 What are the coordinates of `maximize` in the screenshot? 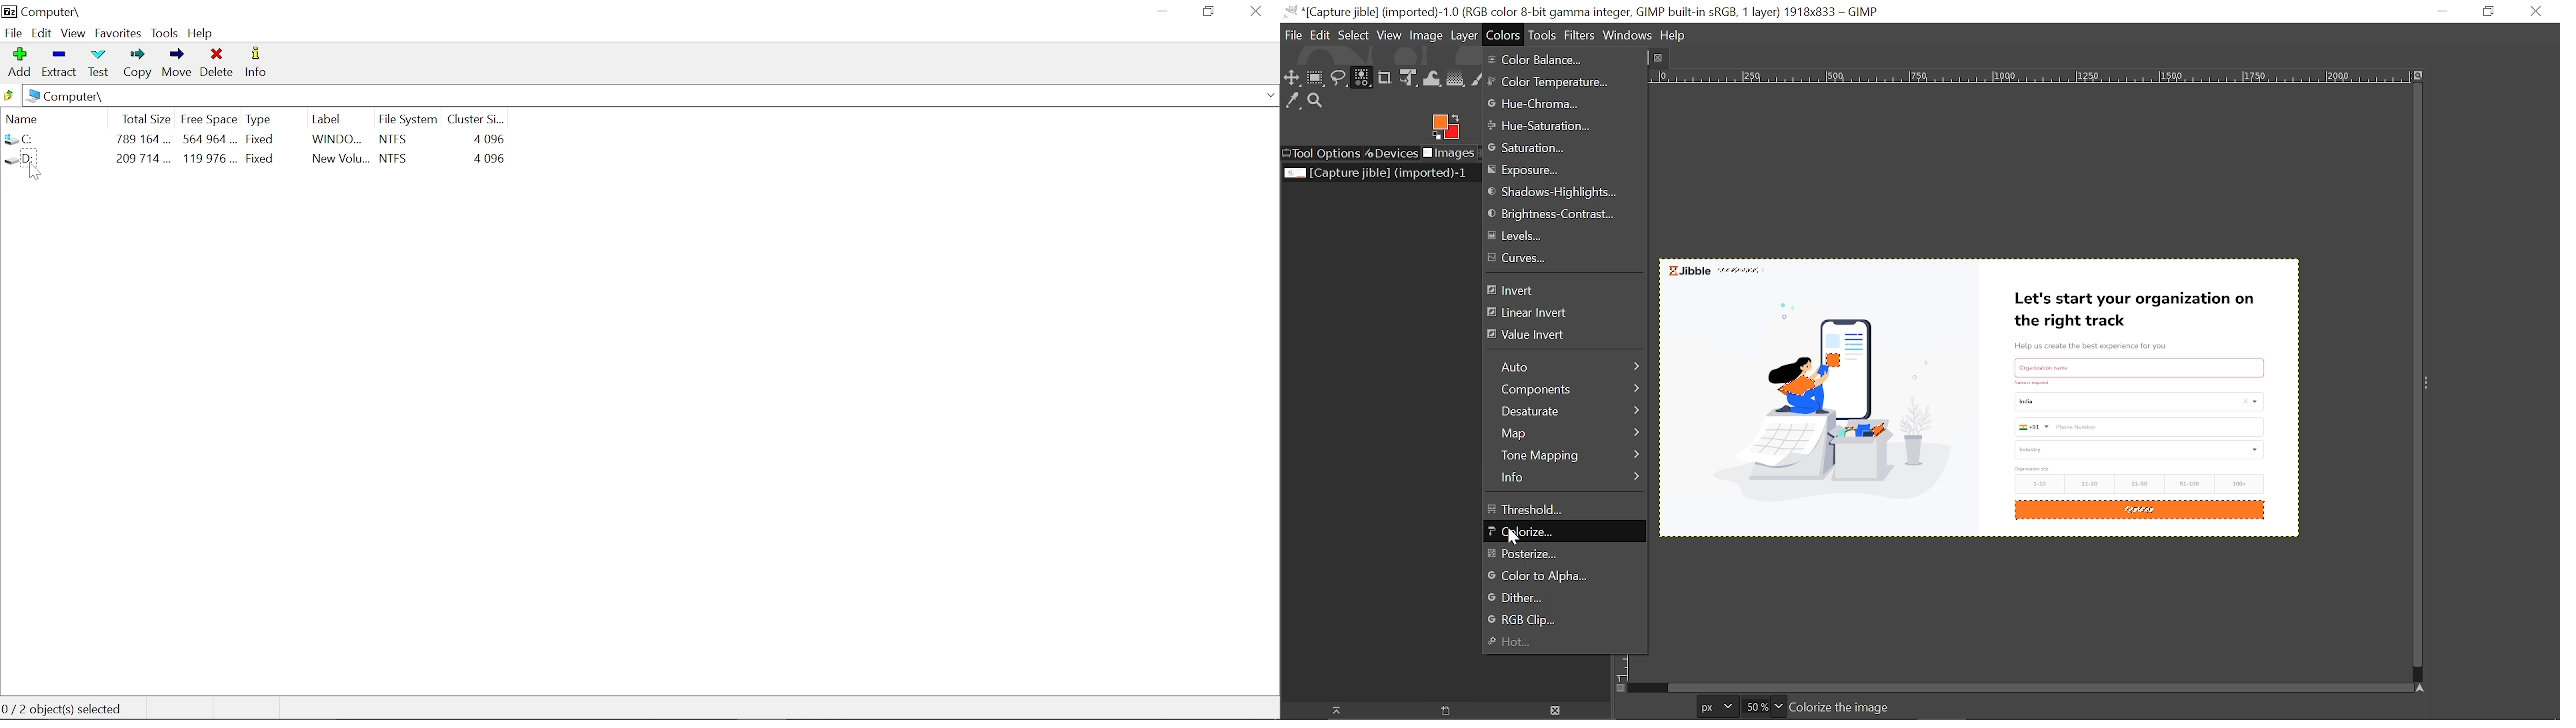 It's located at (1206, 14).